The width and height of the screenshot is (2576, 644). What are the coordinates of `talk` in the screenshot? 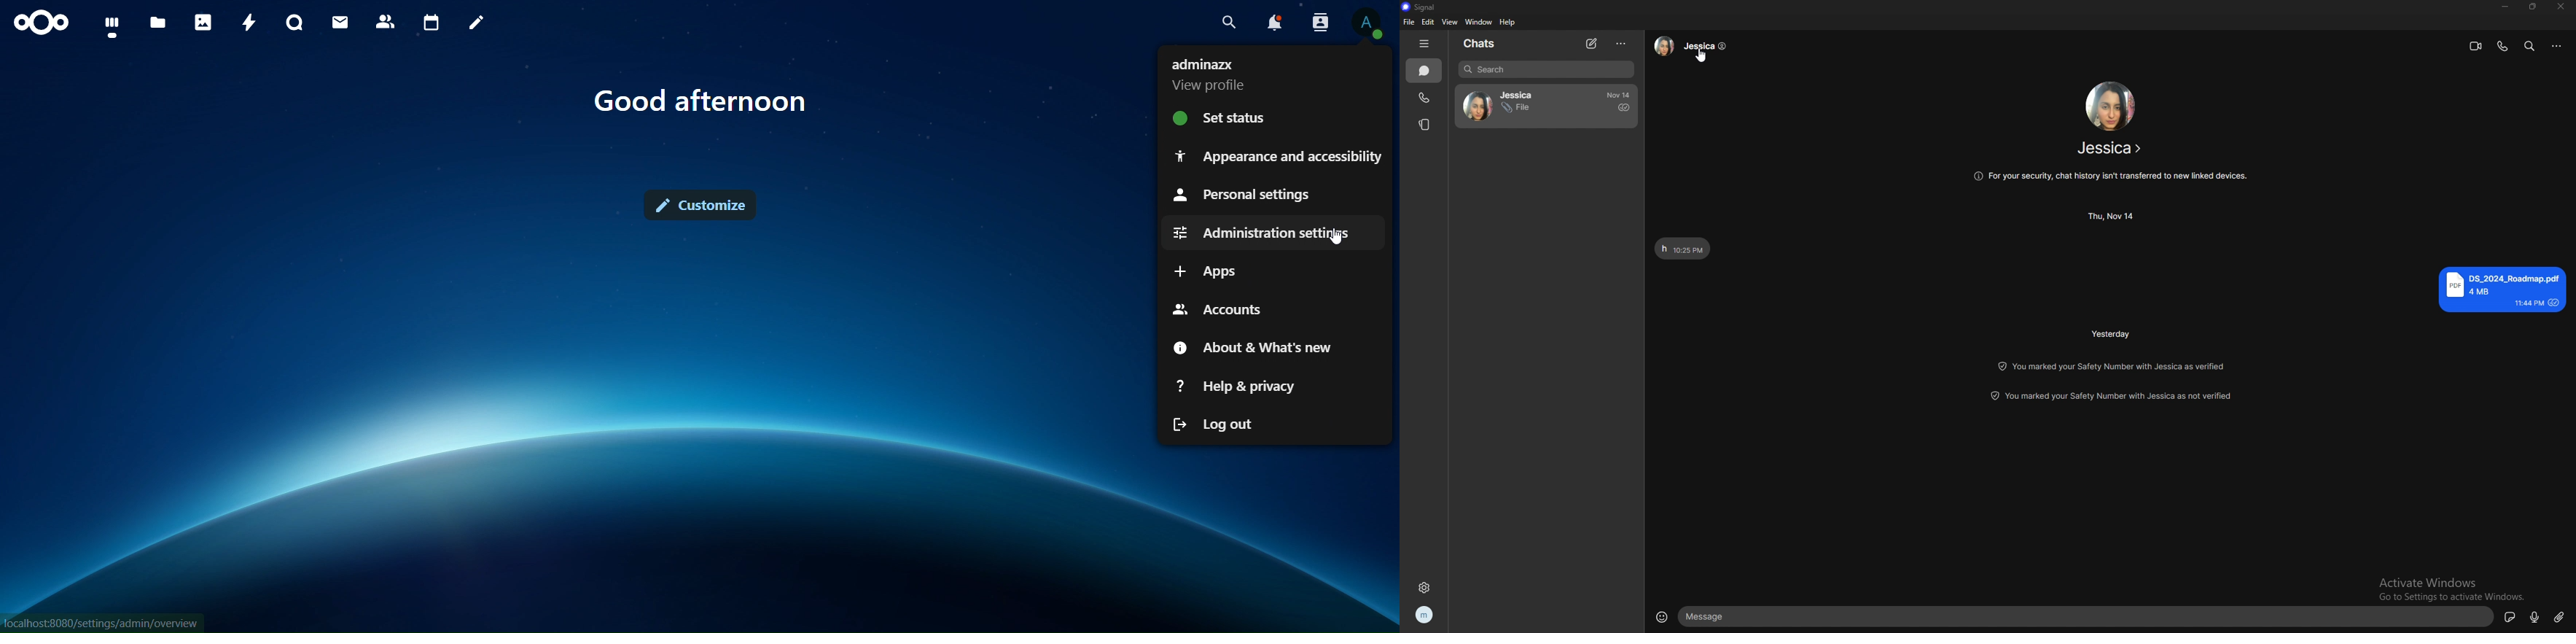 It's located at (295, 23).